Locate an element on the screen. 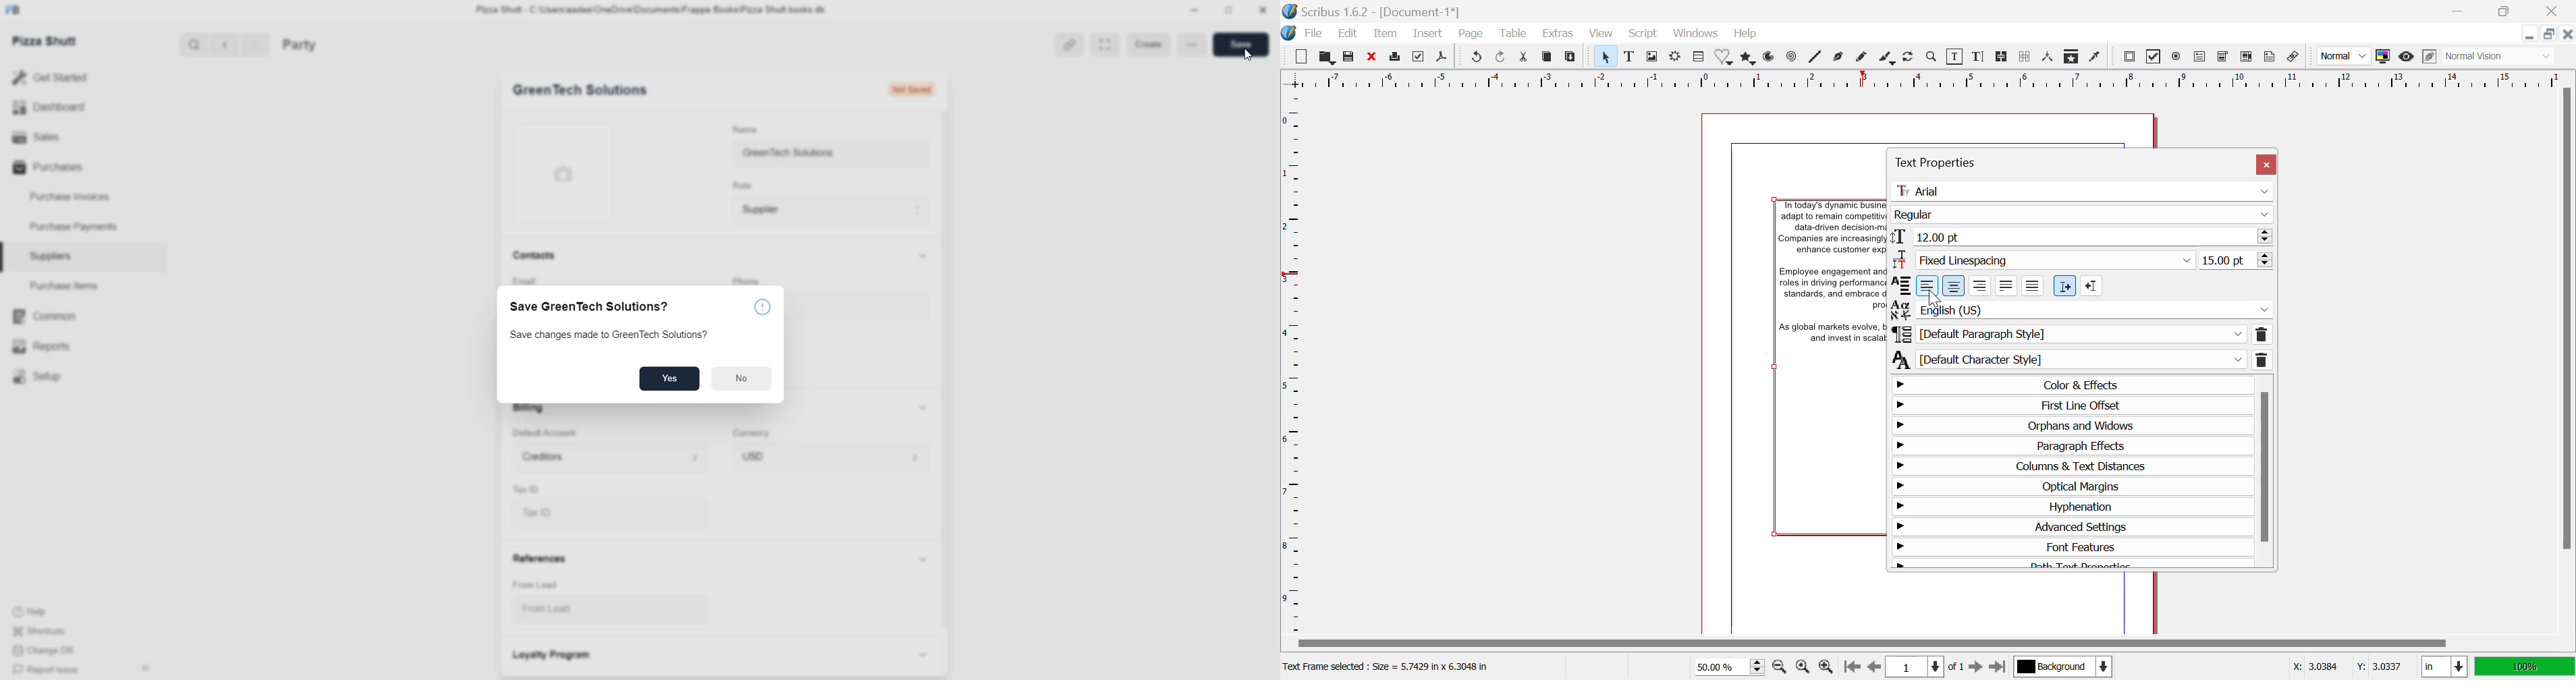 The height and width of the screenshot is (700, 2576). Close is located at coordinates (2264, 165).